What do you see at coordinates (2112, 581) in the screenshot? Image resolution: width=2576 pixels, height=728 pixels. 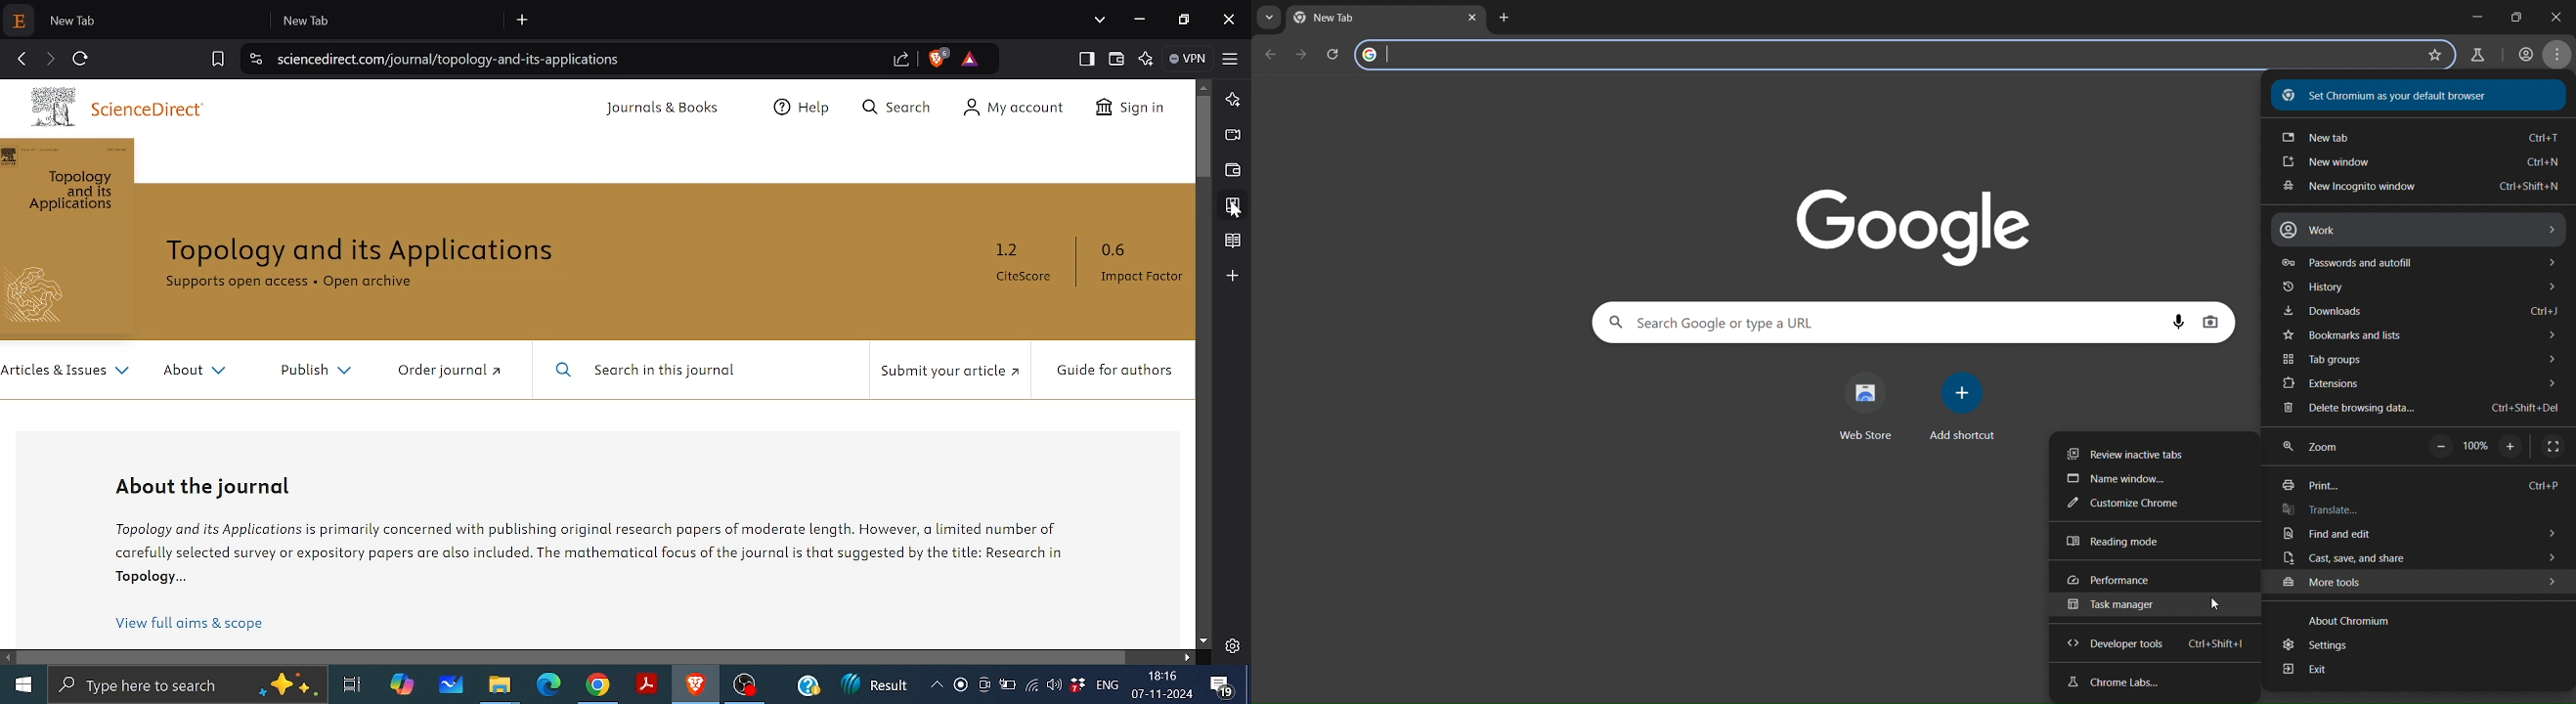 I see `performance` at bounding box center [2112, 581].